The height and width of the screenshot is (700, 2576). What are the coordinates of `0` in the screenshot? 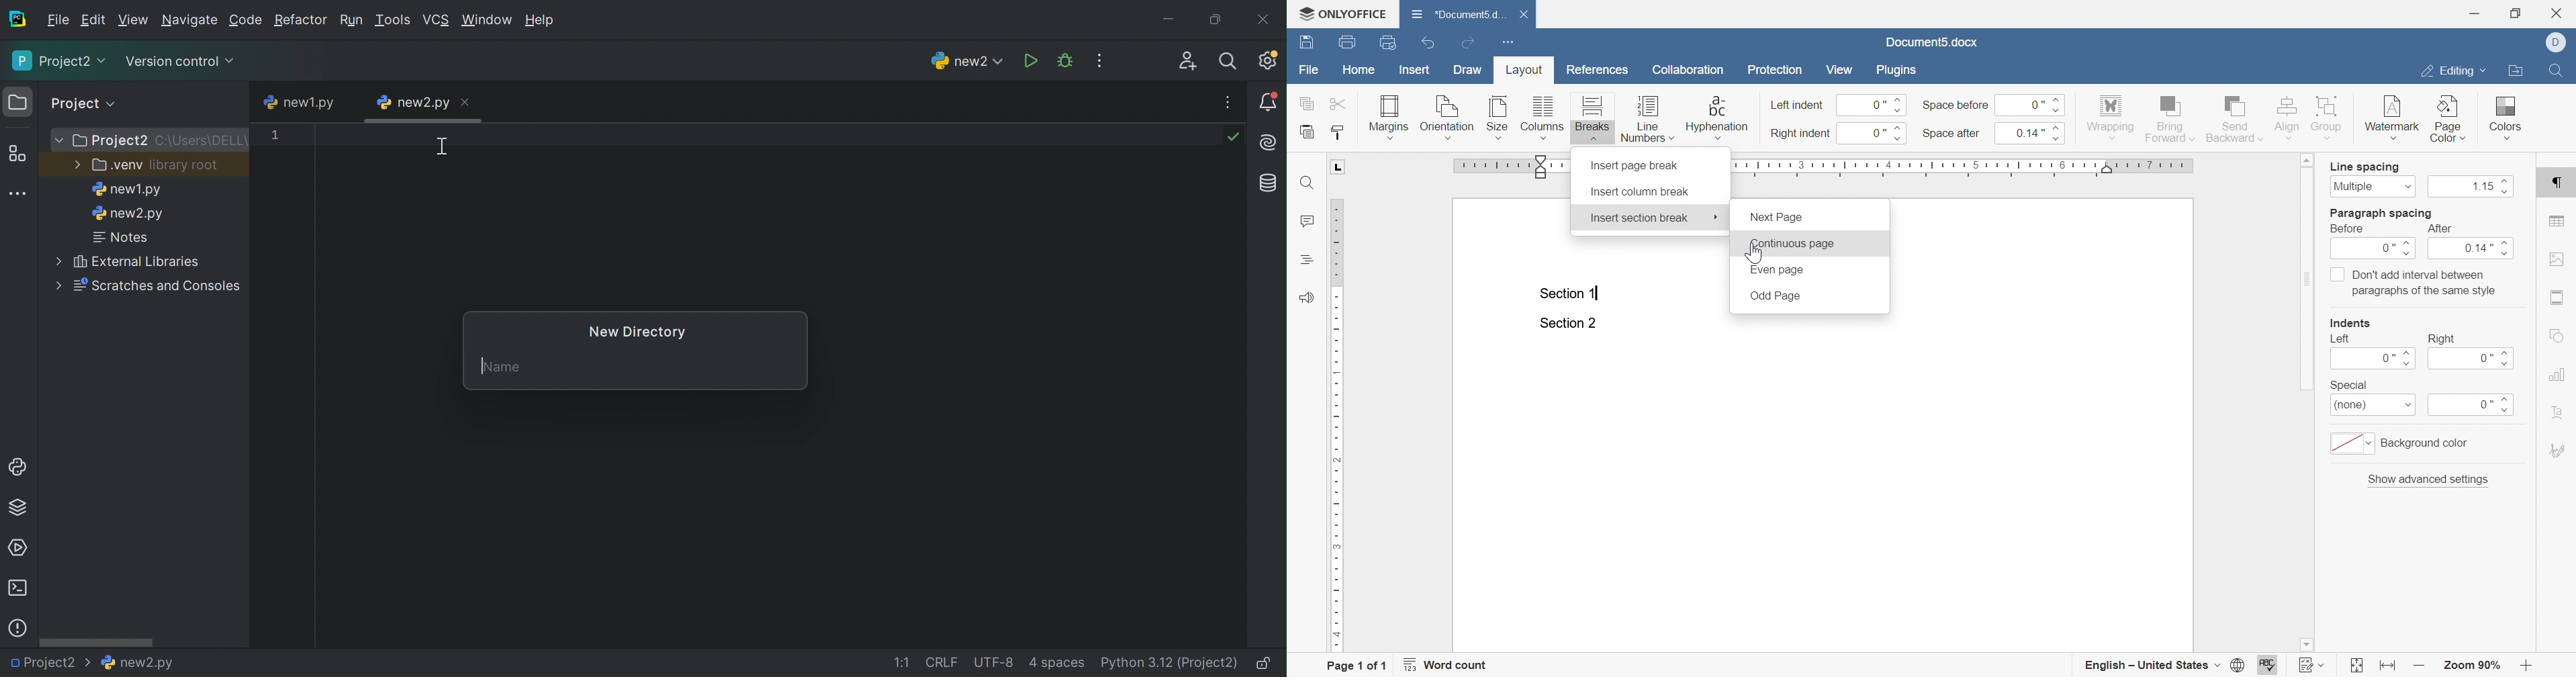 It's located at (2375, 250).